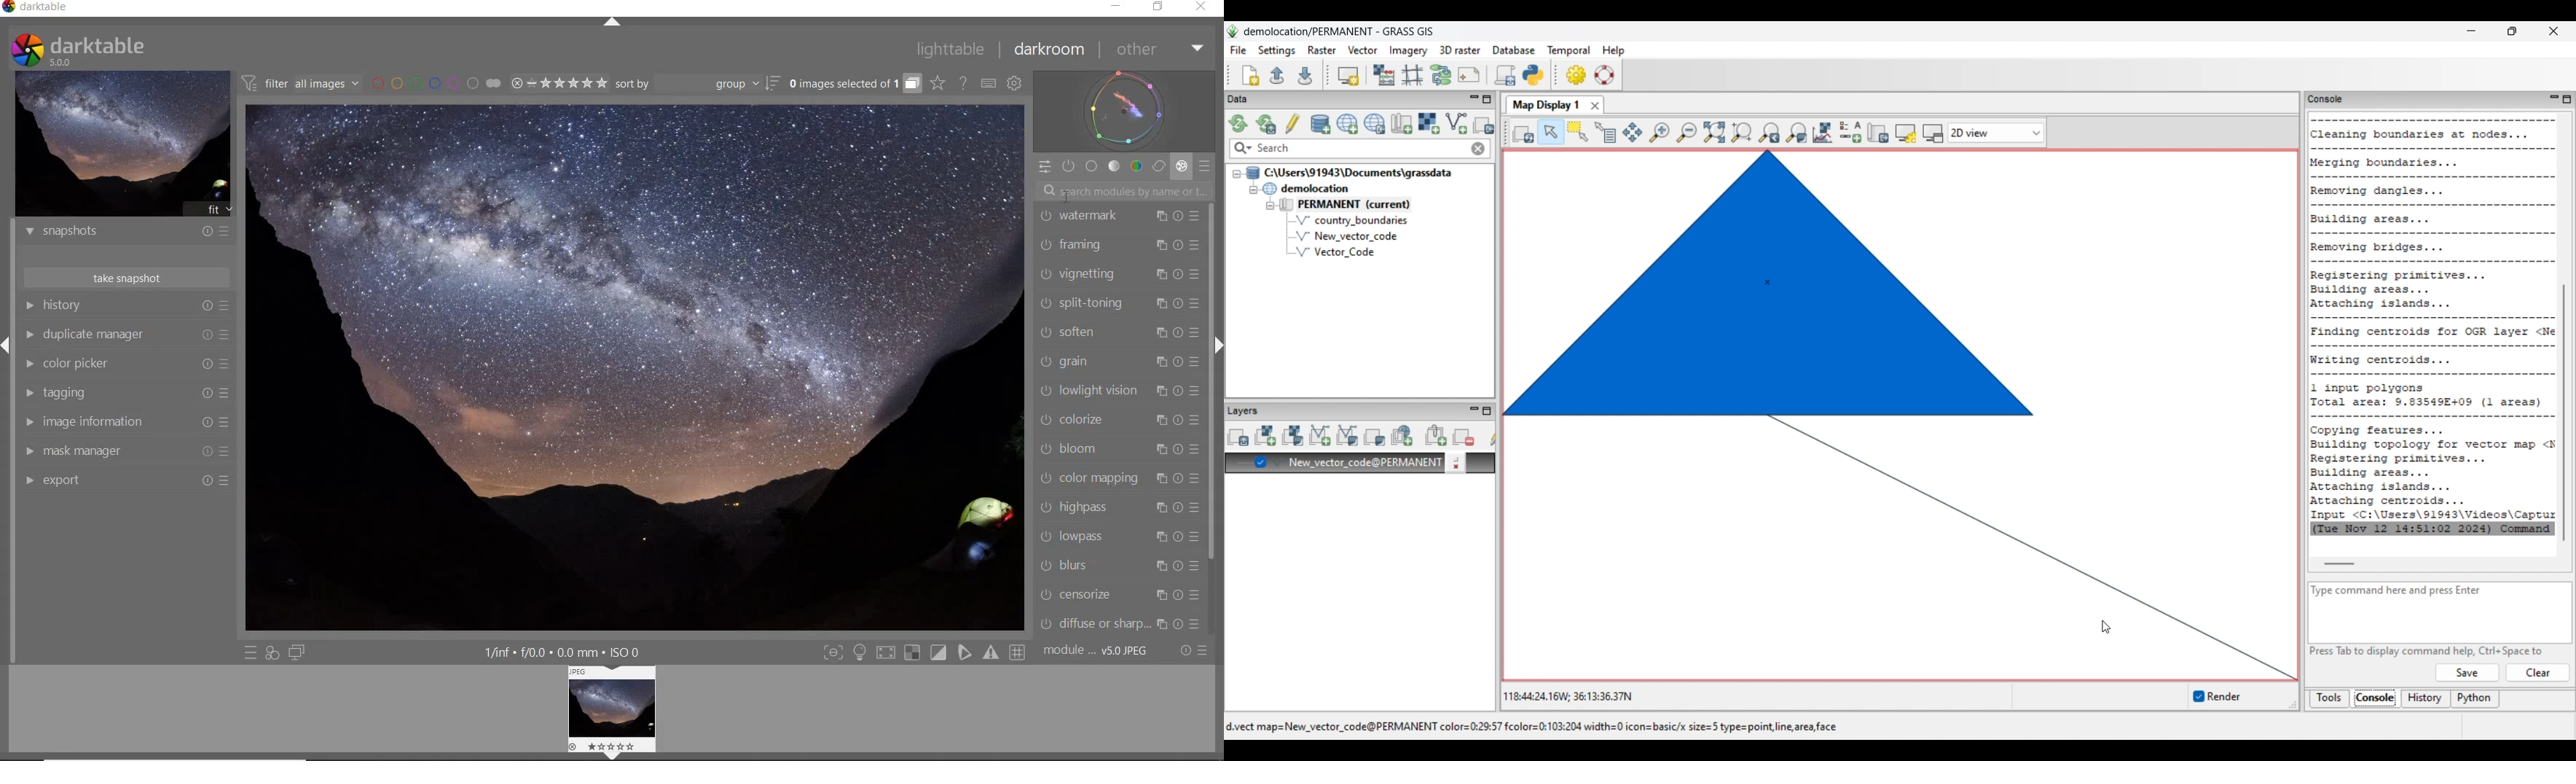 The image size is (2576, 784). What do you see at coordinates (1161, 625) in the screenshot?
I see `multiple instance actions` at bounding box center [1161, 625].